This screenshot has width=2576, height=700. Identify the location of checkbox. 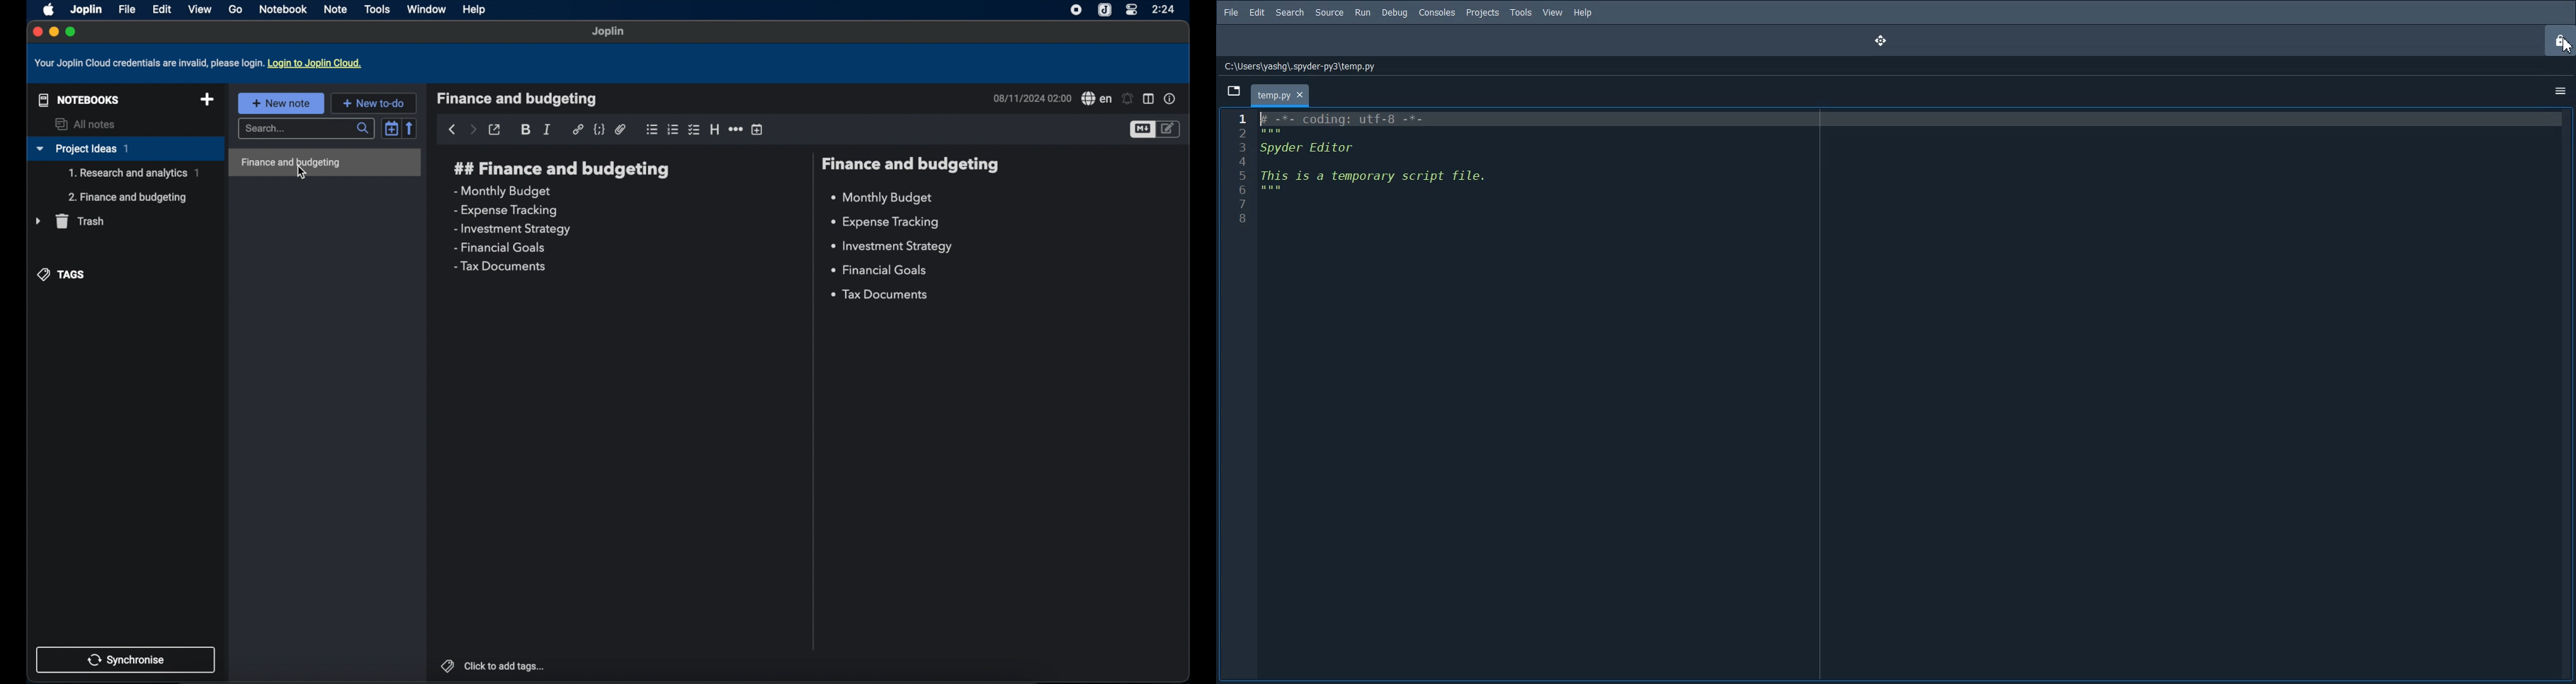
(695, 129).